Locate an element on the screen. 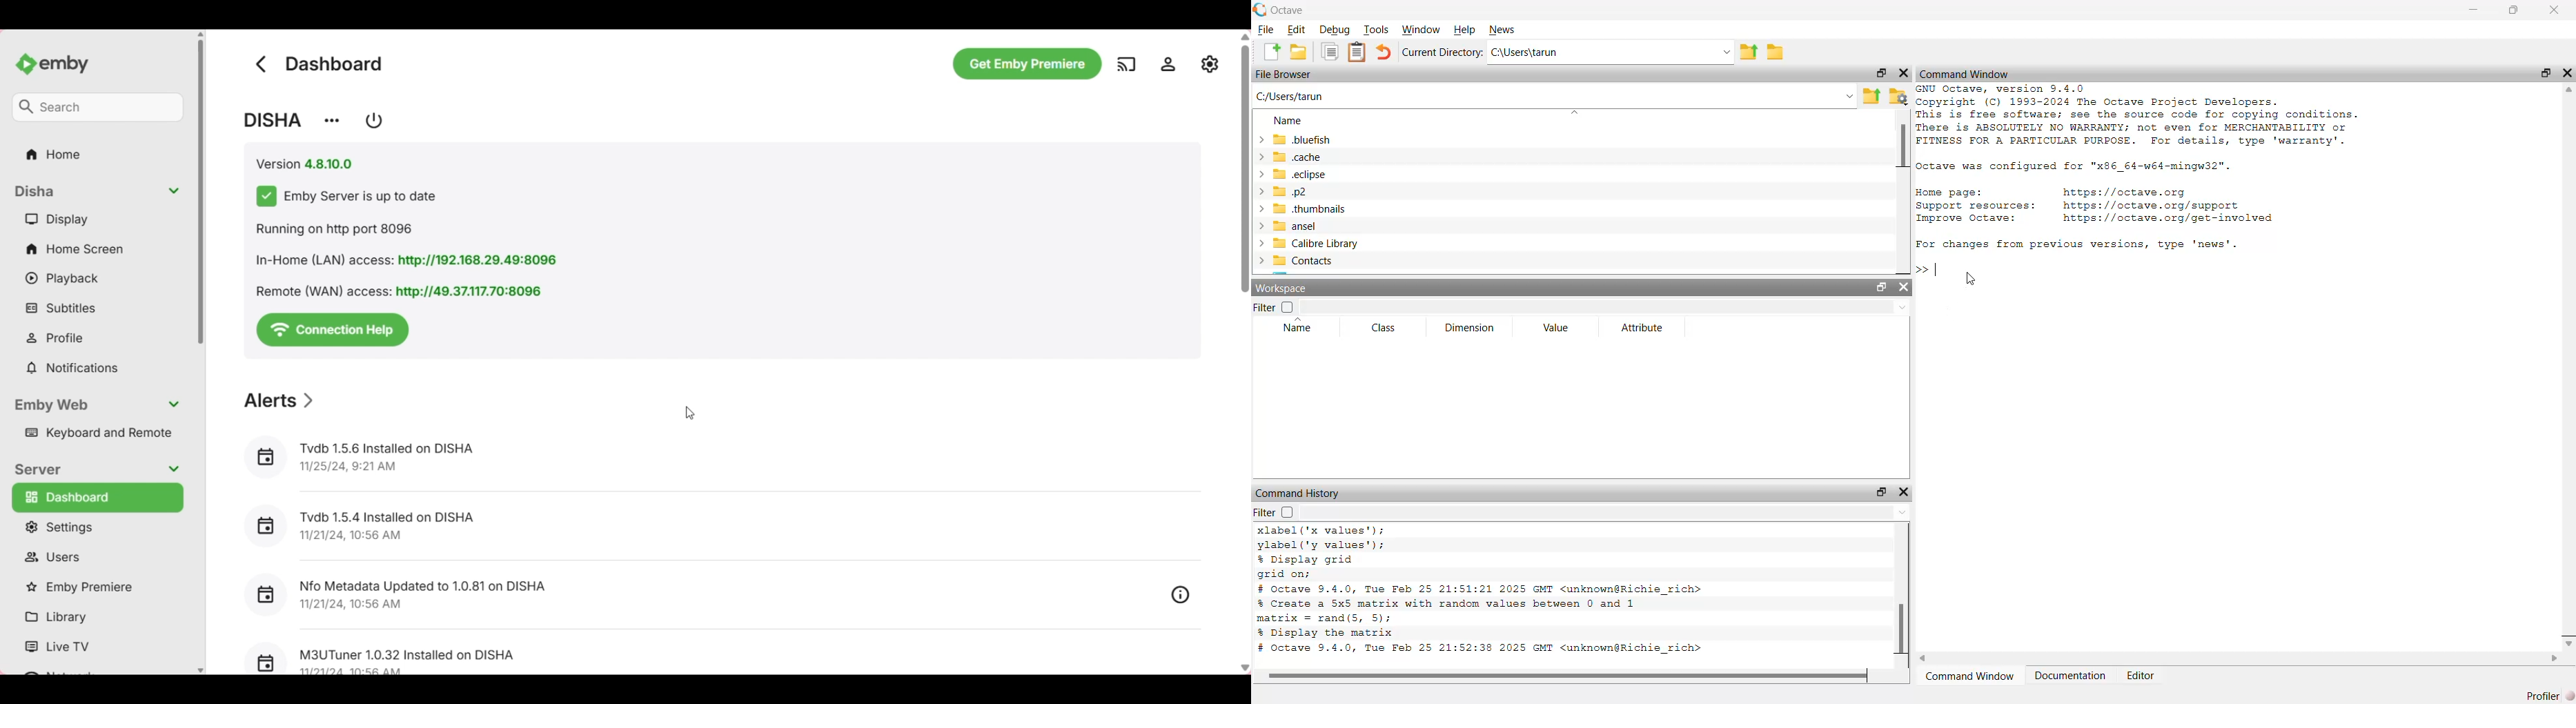 This screenshot has height=728, width=2576. C:/Users/tarun is located at coordinates (1299, 96).